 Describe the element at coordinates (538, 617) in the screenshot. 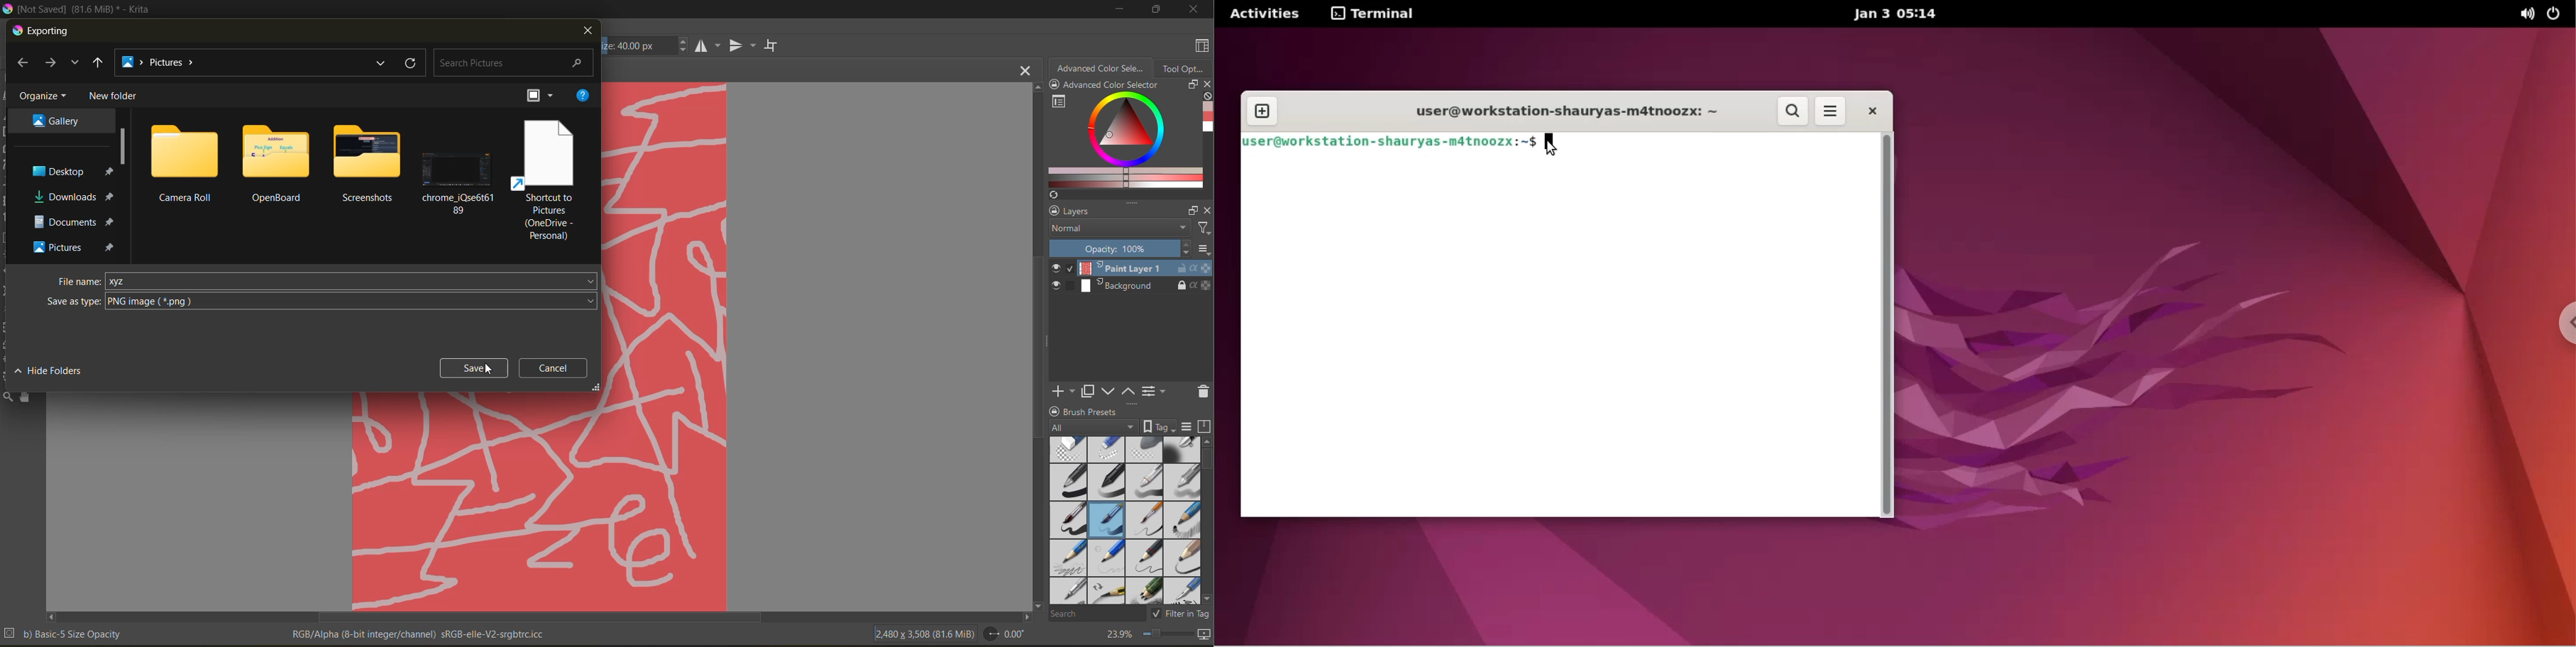

I see `horizontal scroll bar` at that location.